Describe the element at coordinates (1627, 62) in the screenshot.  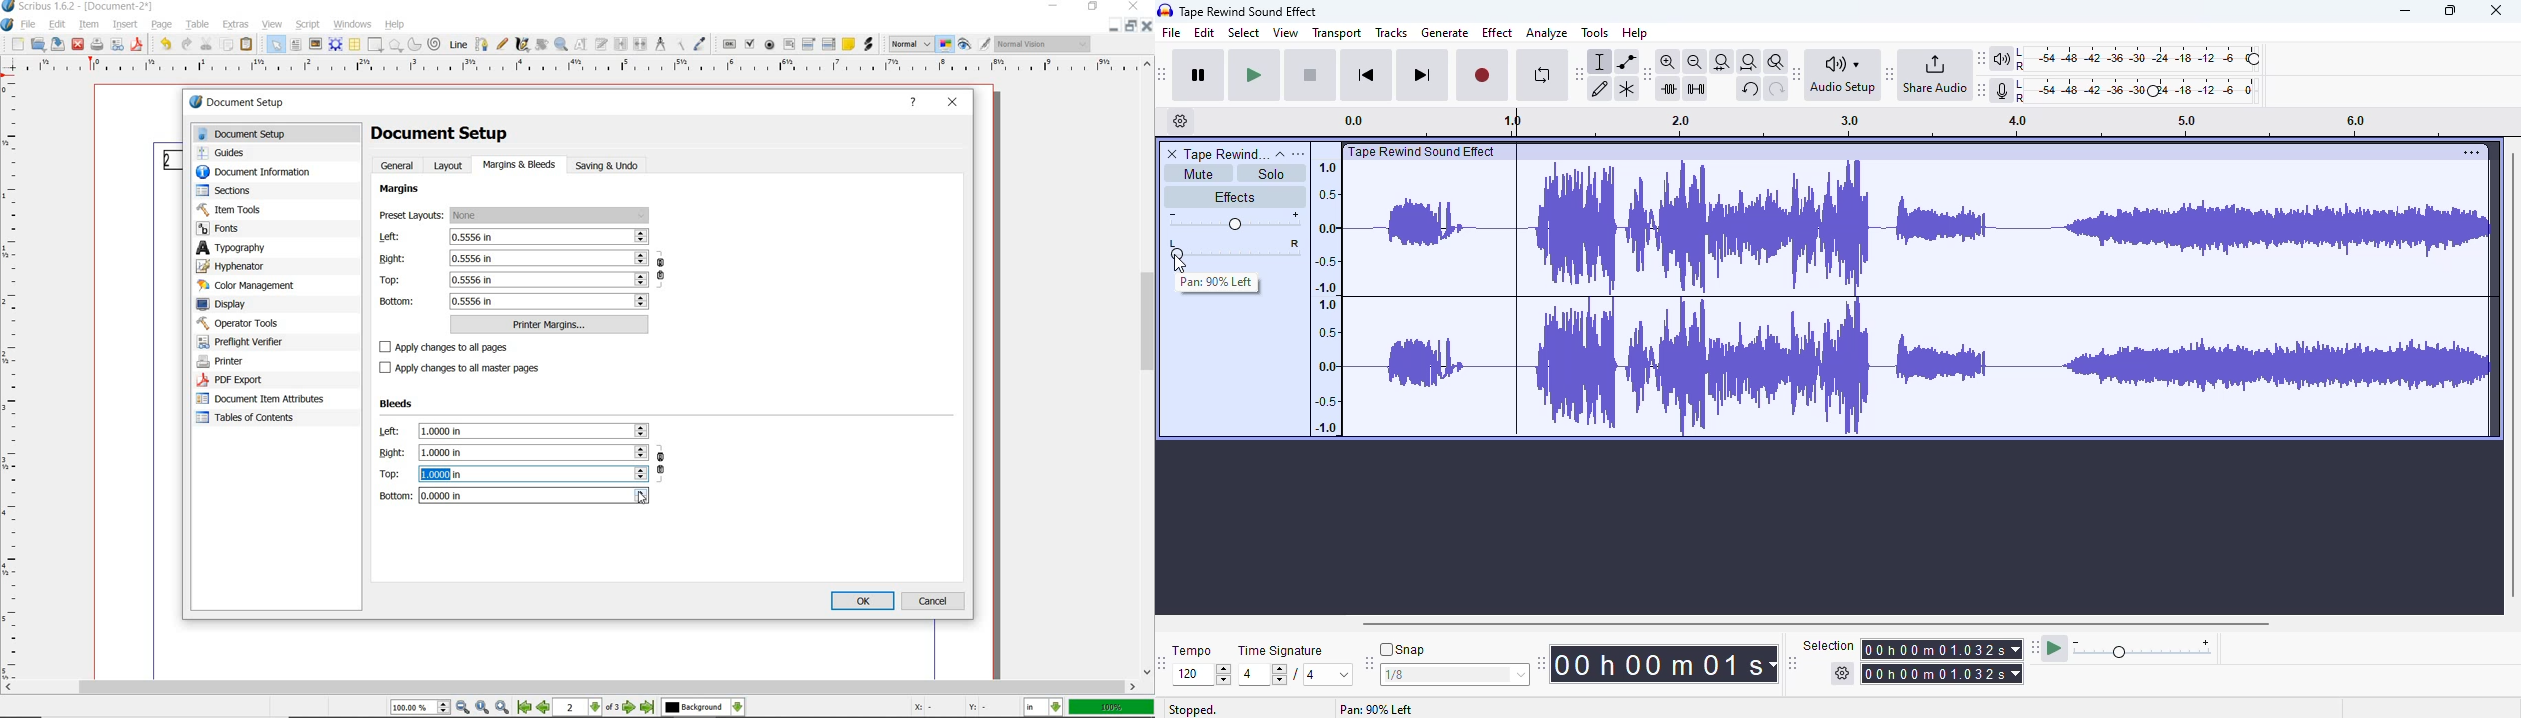
I see `envelope tool` at that location.